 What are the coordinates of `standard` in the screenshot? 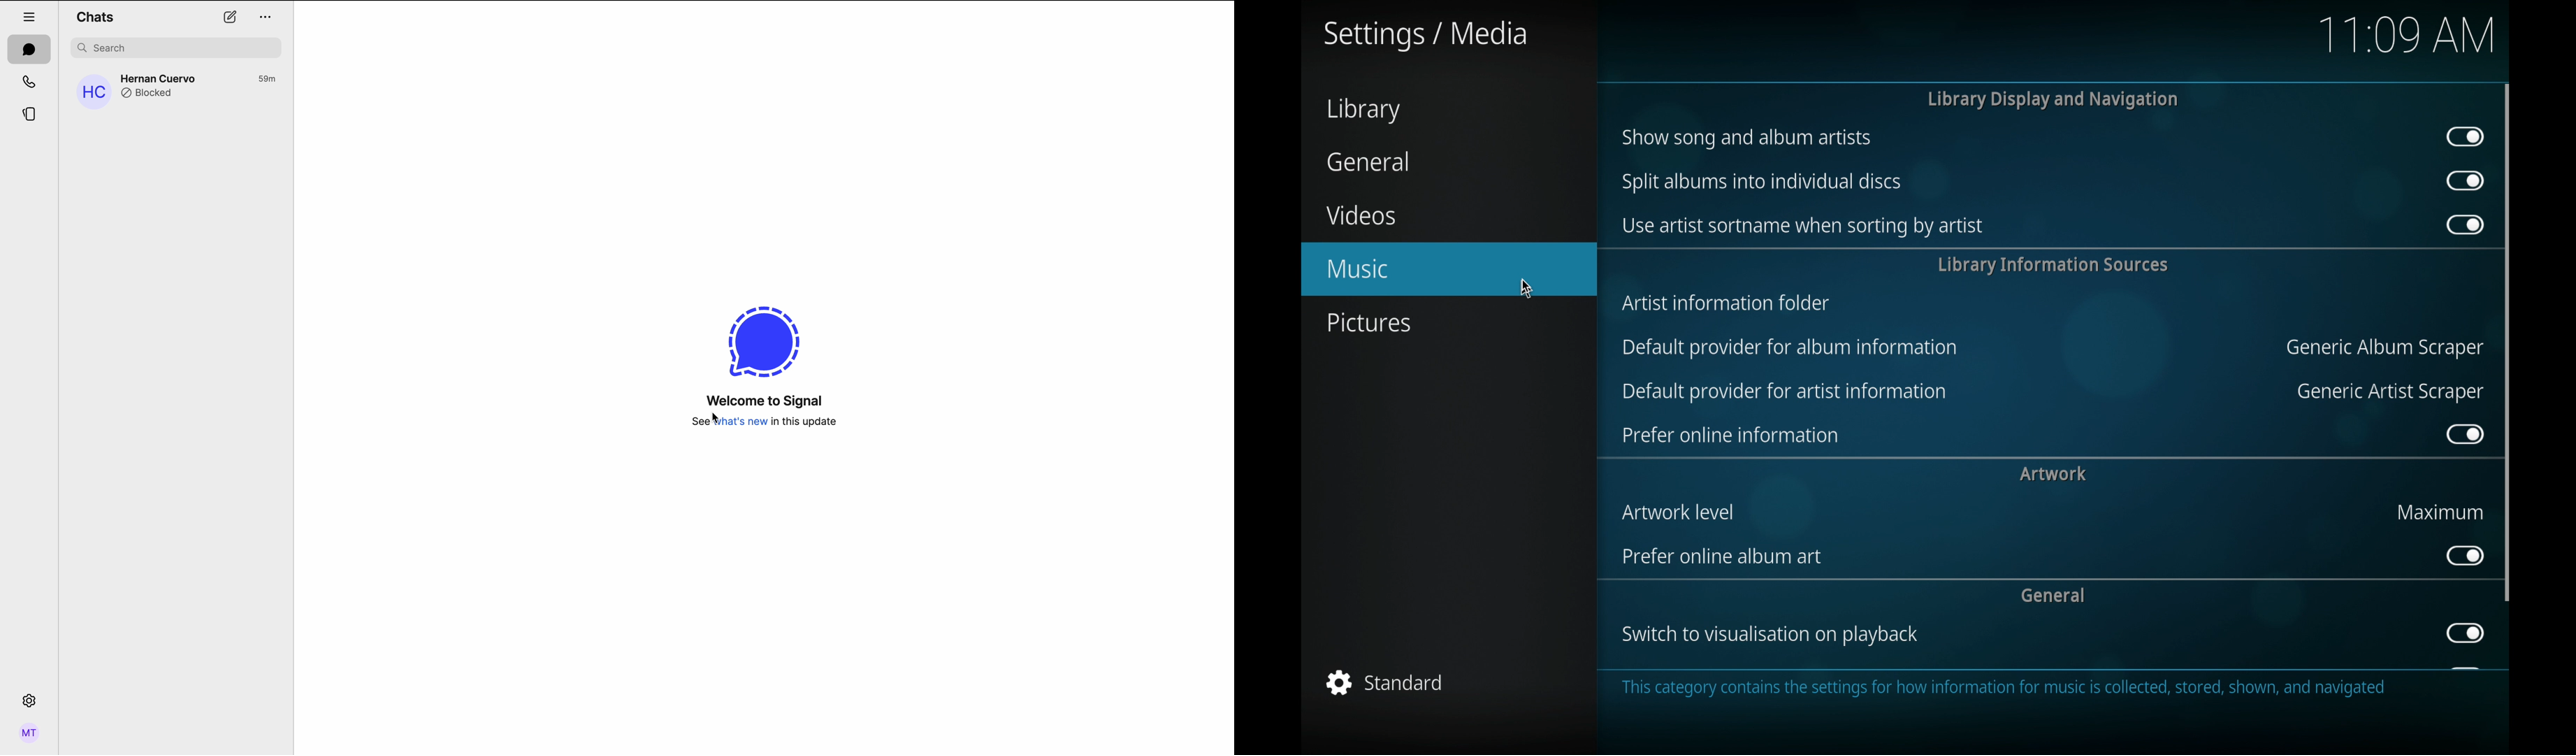 It's located at (1384, 684).